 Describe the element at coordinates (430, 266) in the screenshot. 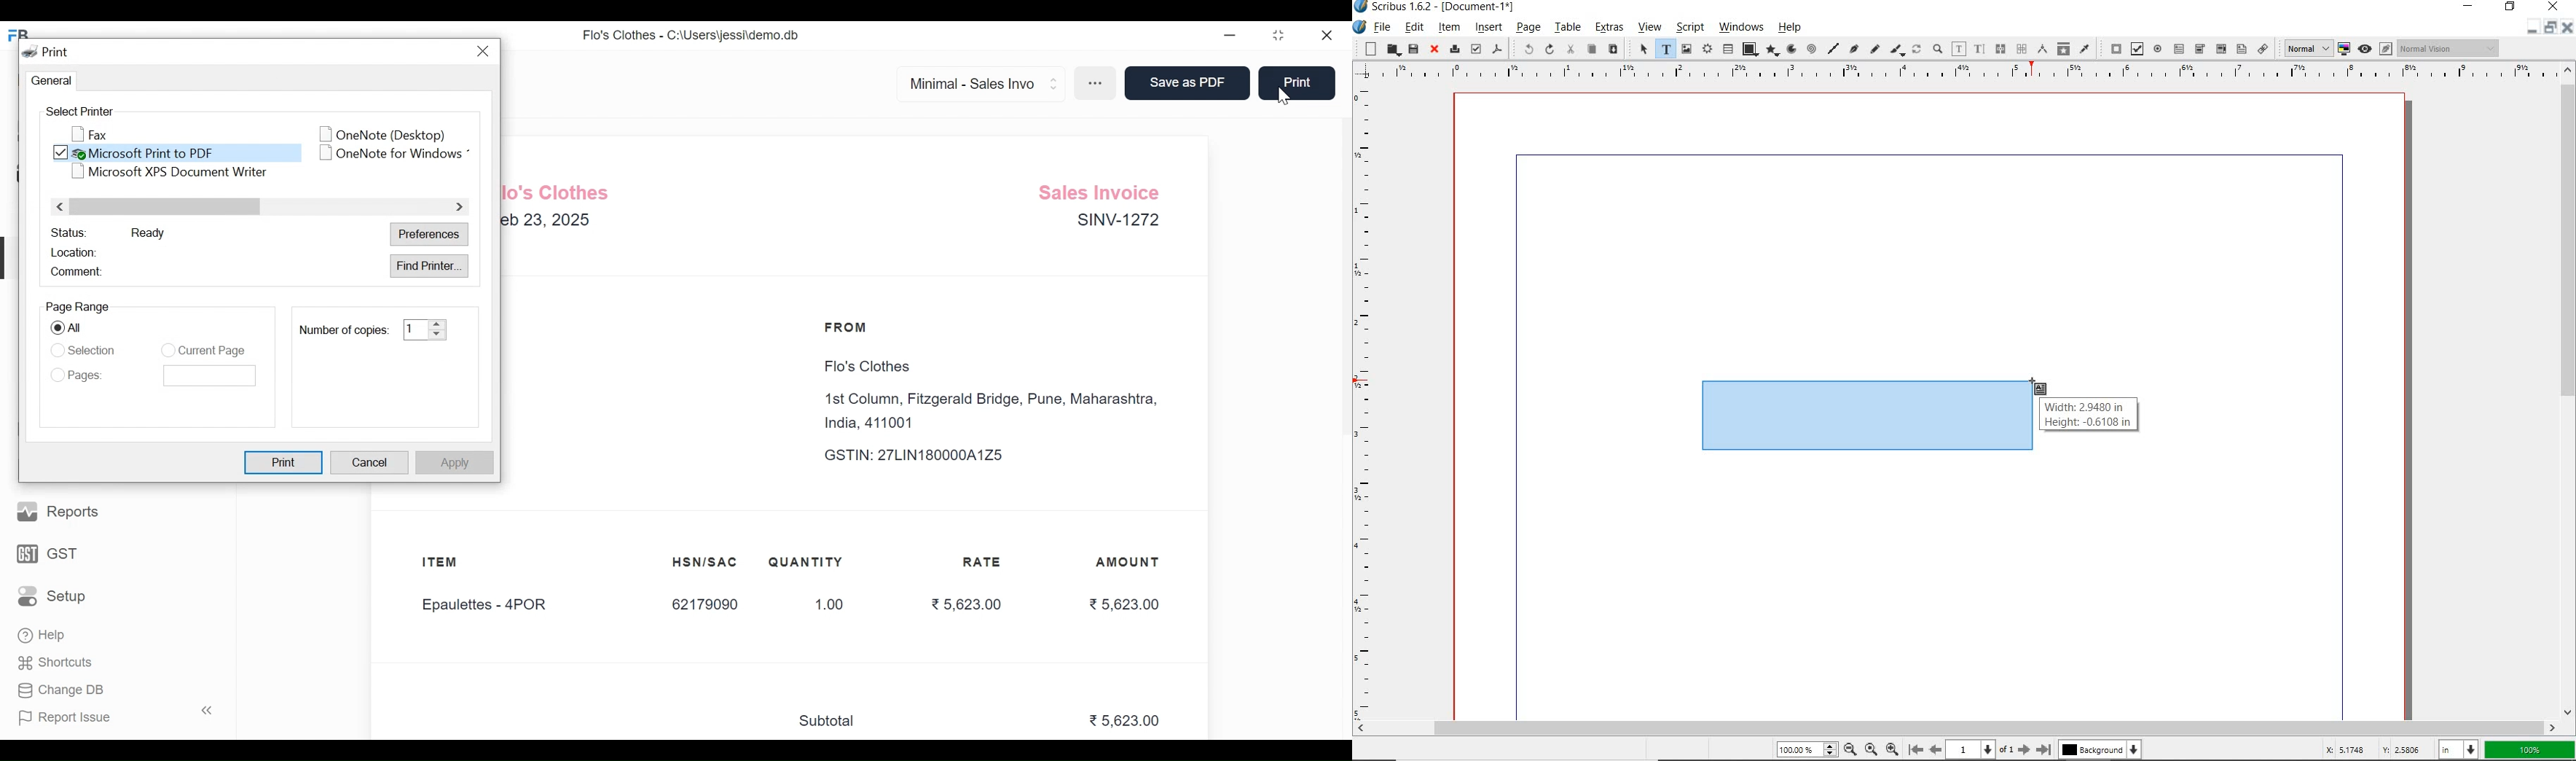

I see `Find Printer.` at that location.